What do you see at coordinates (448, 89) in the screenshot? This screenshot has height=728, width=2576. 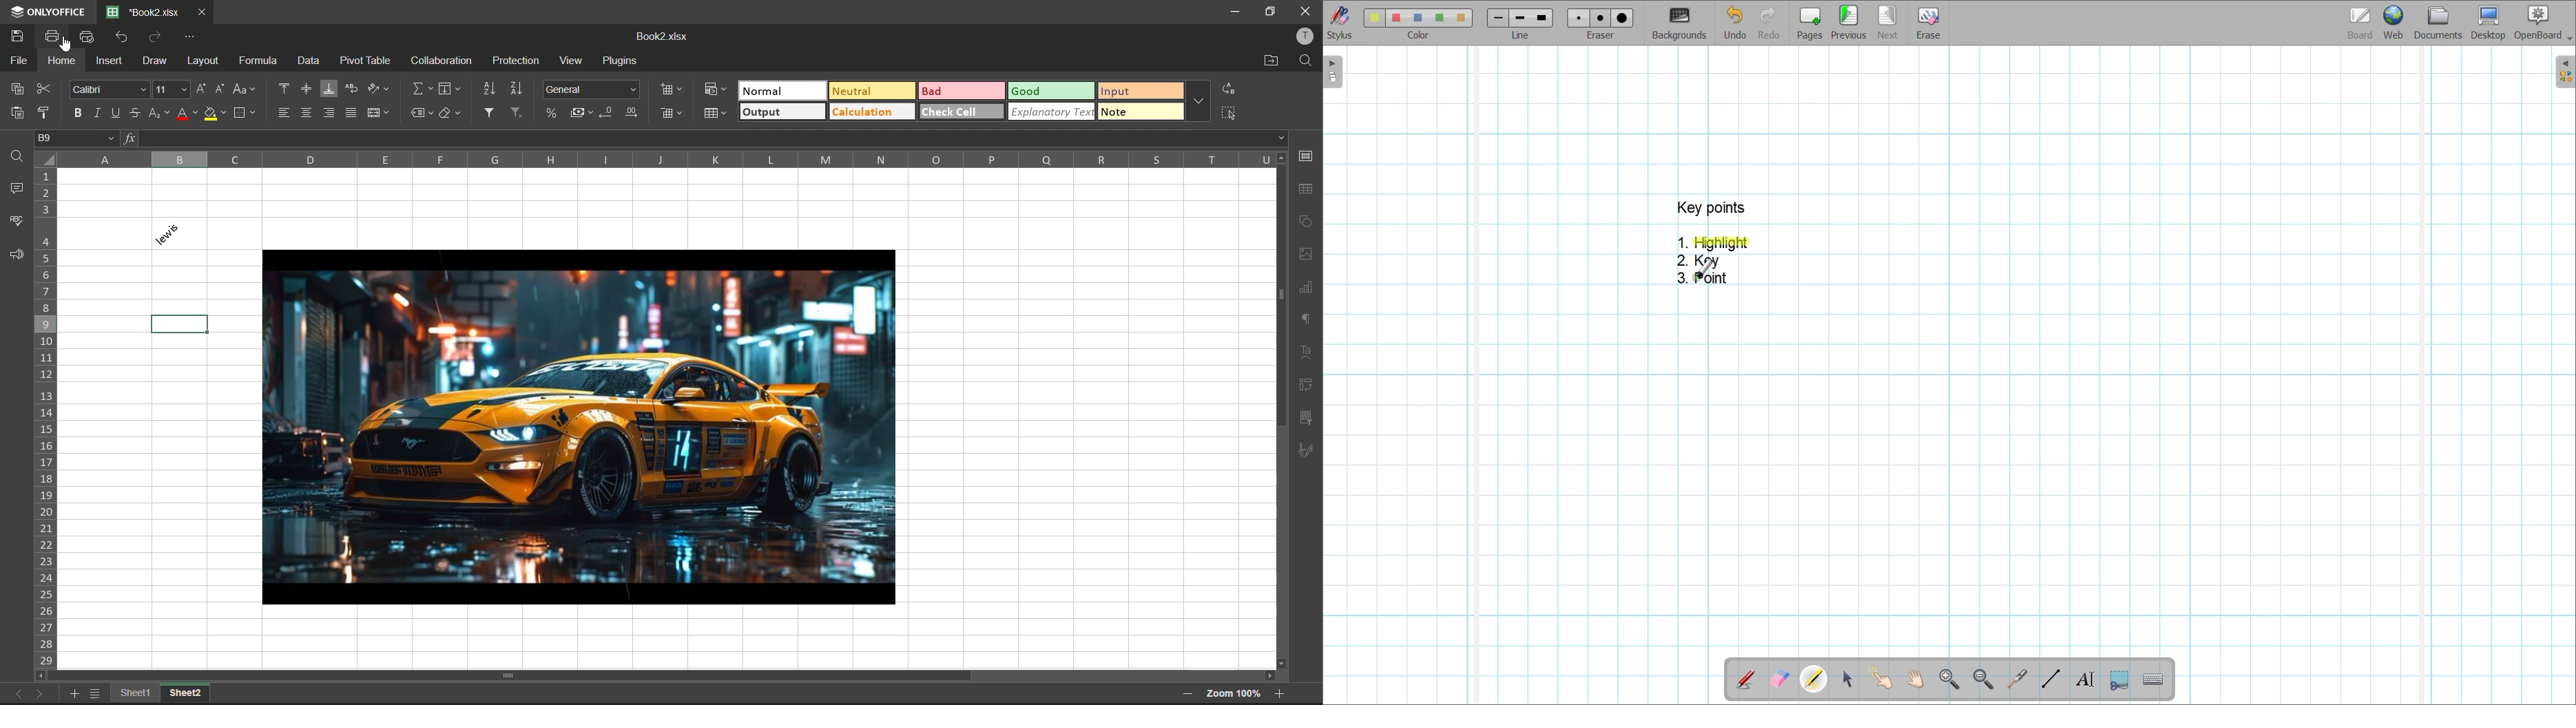 I see `fields` at bounding box center [448, 89].